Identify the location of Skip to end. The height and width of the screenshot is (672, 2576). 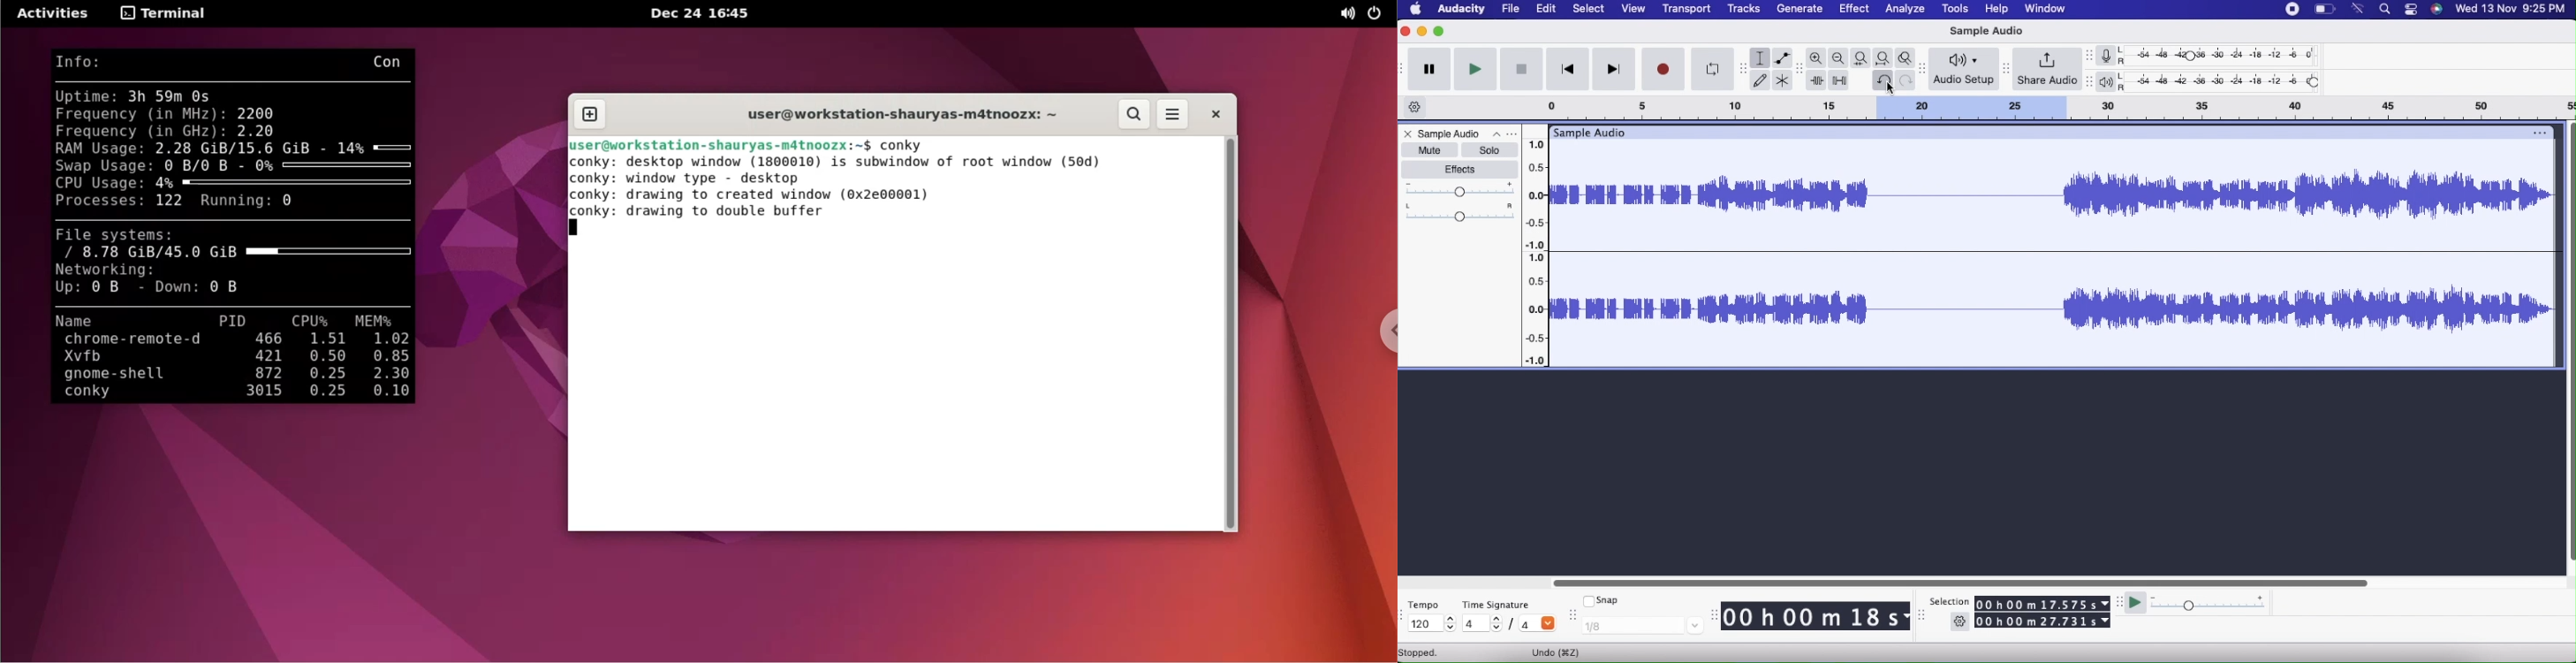
(1616, 69).